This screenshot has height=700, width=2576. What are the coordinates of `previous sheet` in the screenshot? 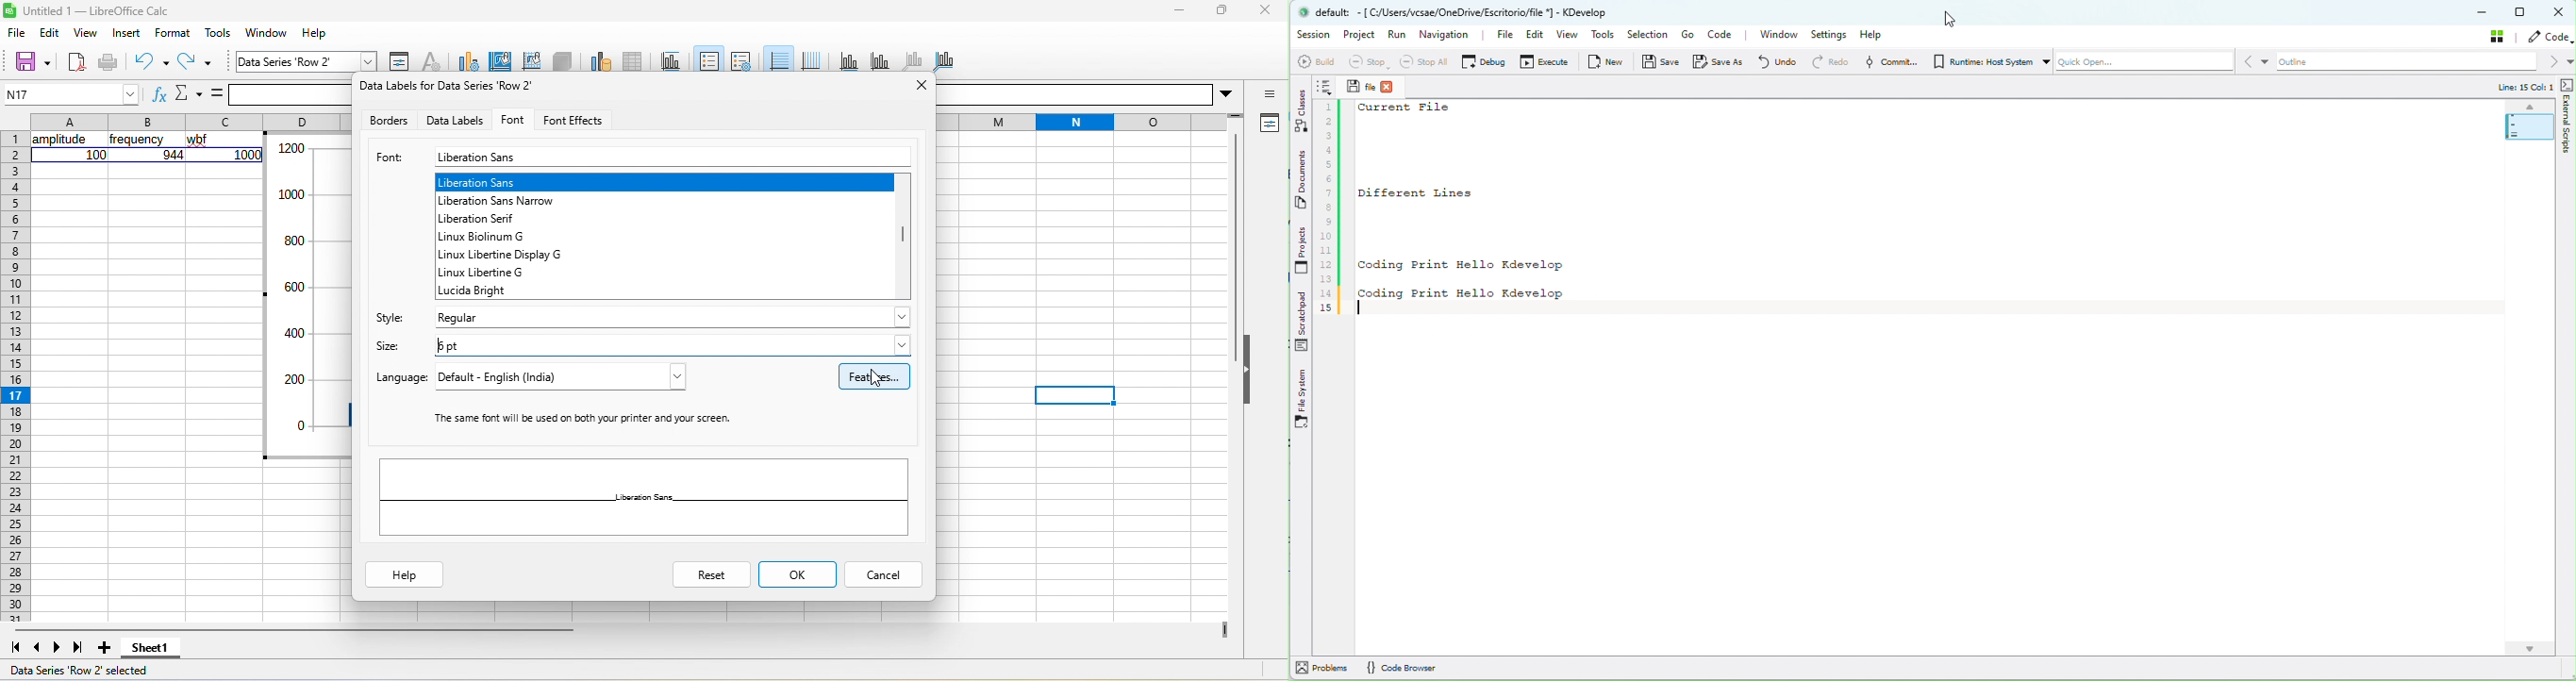 It's located at (39, 648).